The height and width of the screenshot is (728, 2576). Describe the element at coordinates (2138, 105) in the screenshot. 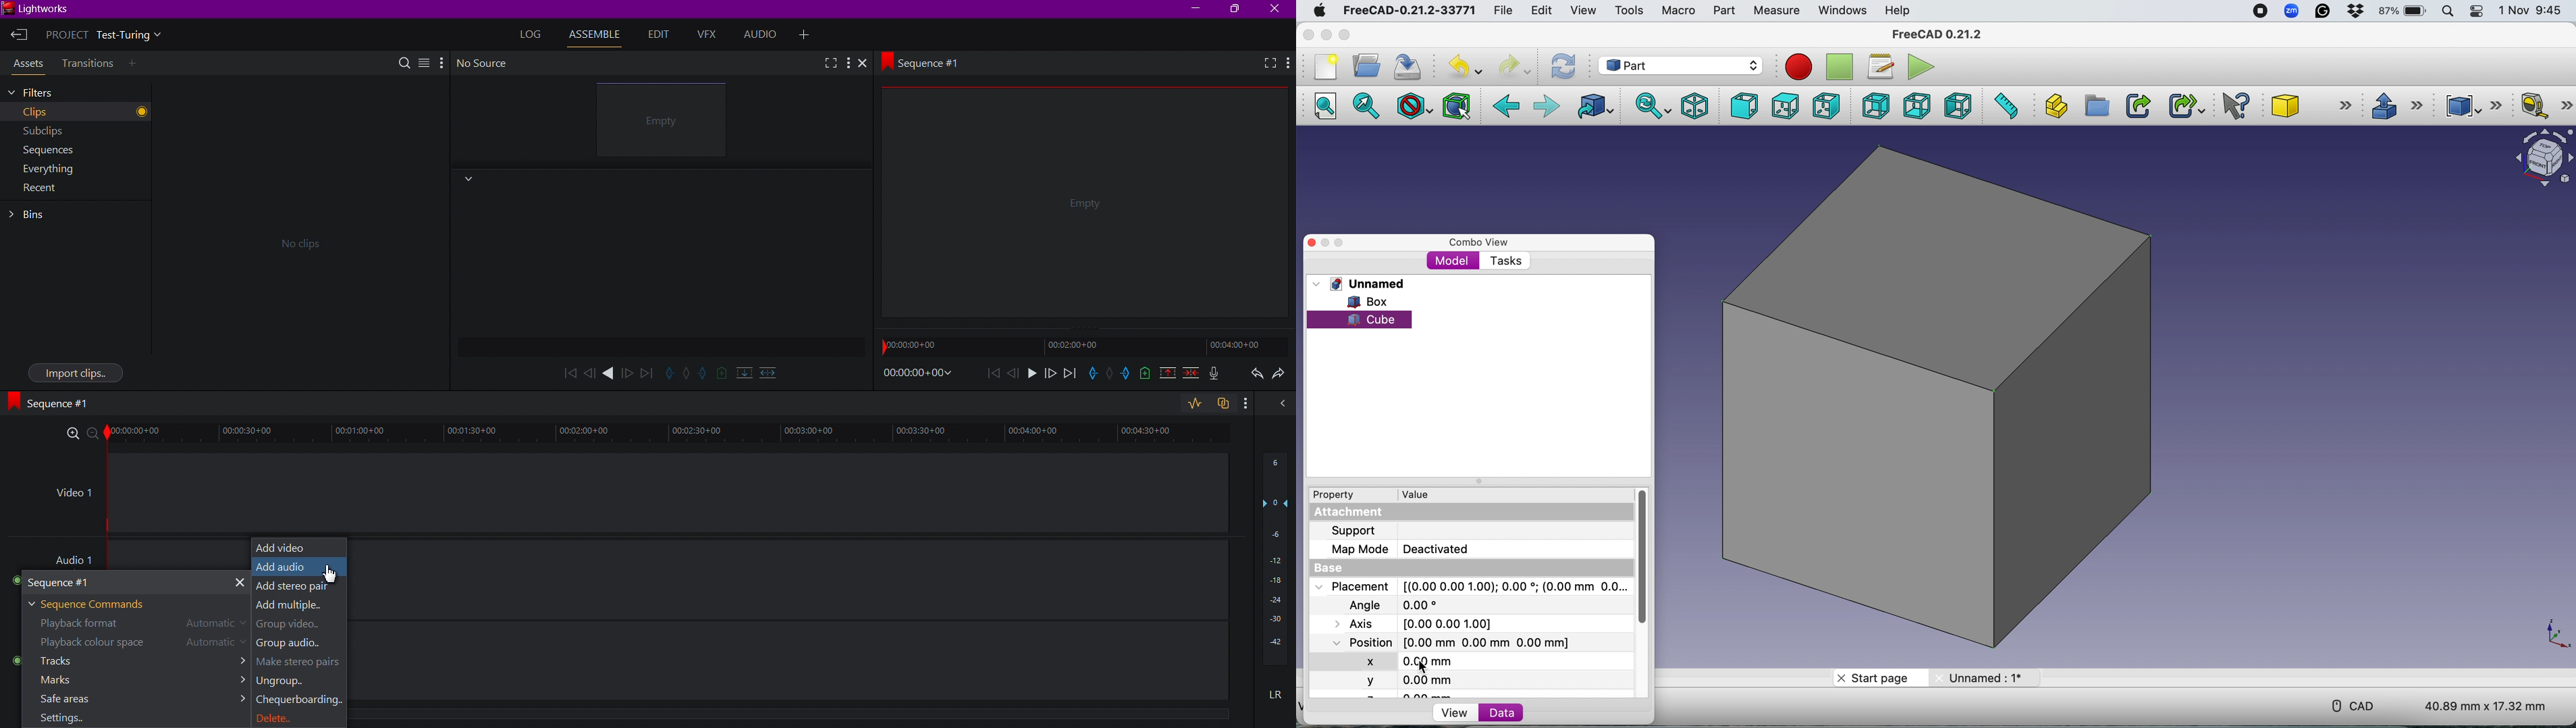

I see `Make link` at that location.